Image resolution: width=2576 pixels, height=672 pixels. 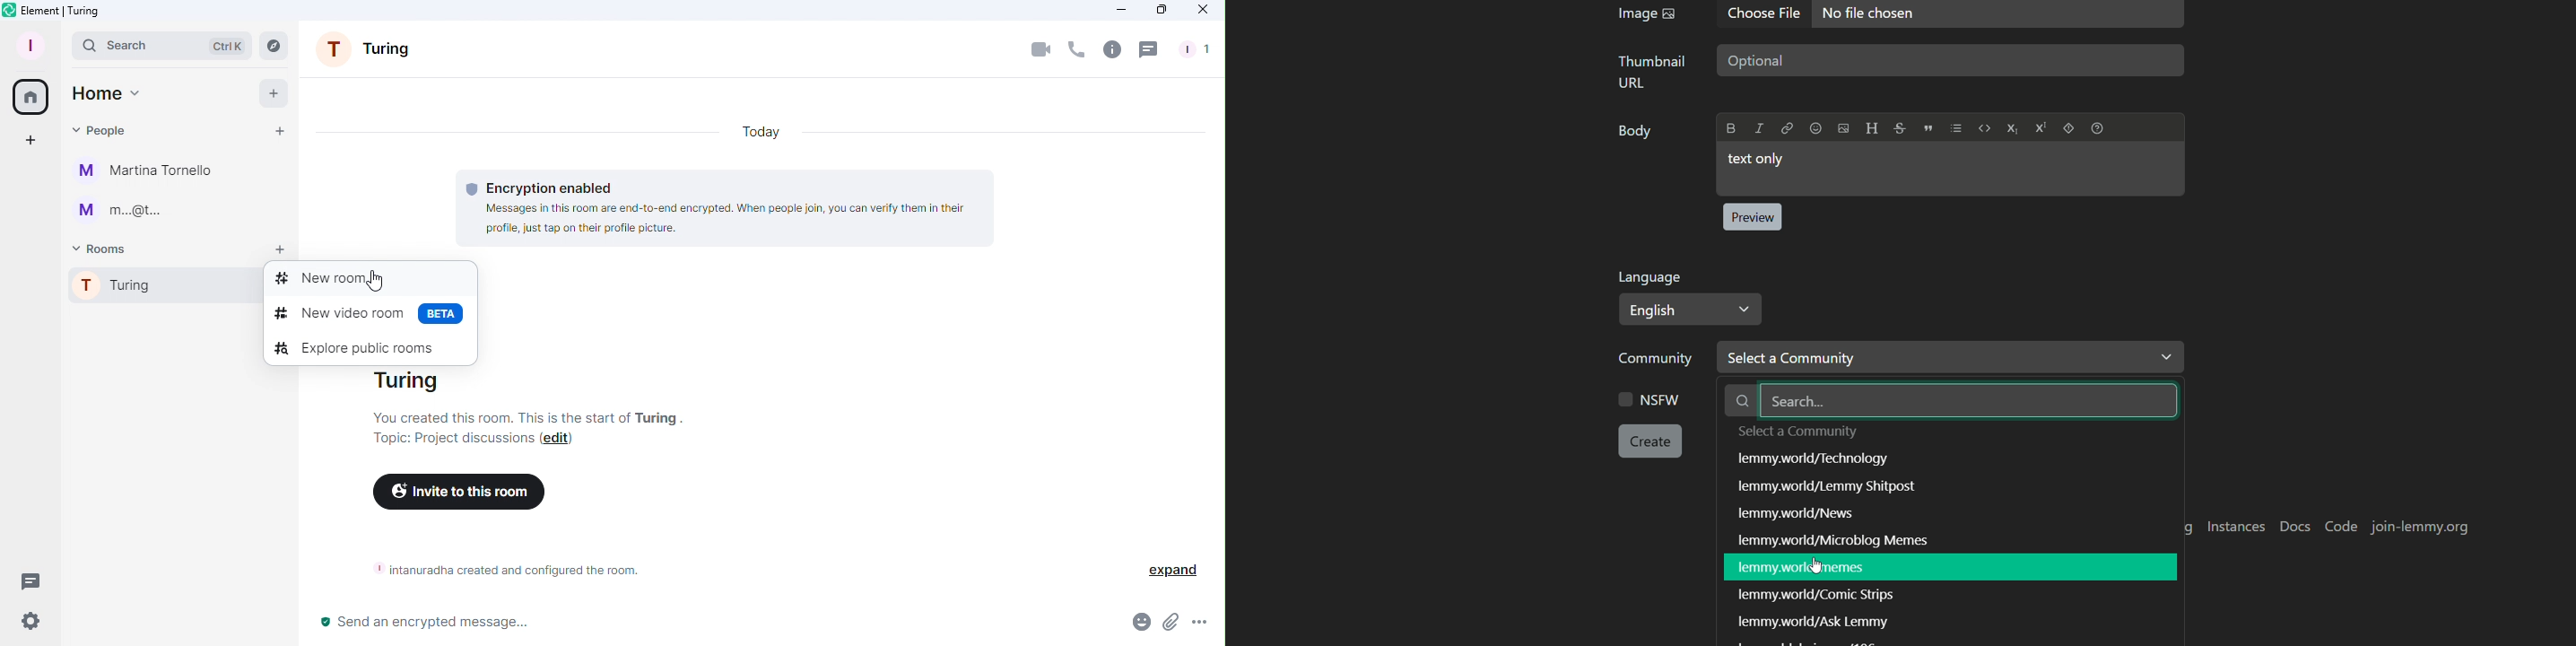 What do you see at coordinates (356, 347) in the screenshot?
I see `Explore public rooms` at bounding box center [356, 347].